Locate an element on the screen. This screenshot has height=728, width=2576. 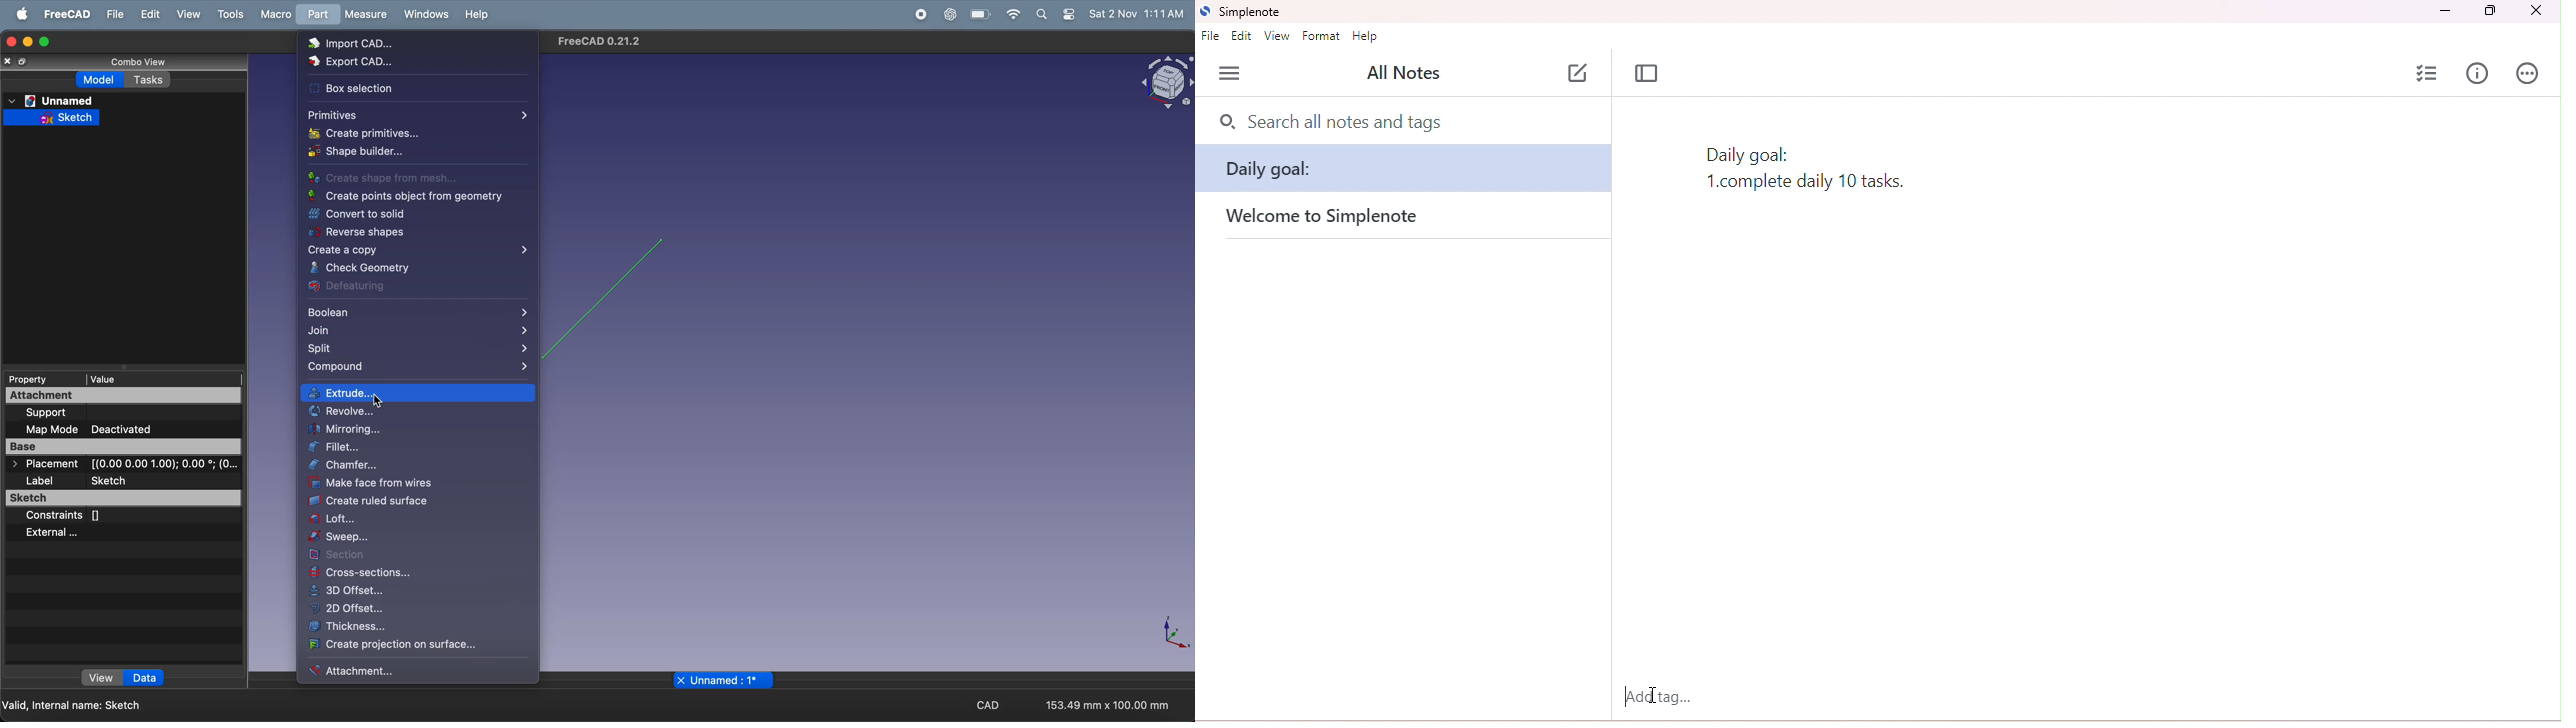
file is located at coordinates (115, 15).